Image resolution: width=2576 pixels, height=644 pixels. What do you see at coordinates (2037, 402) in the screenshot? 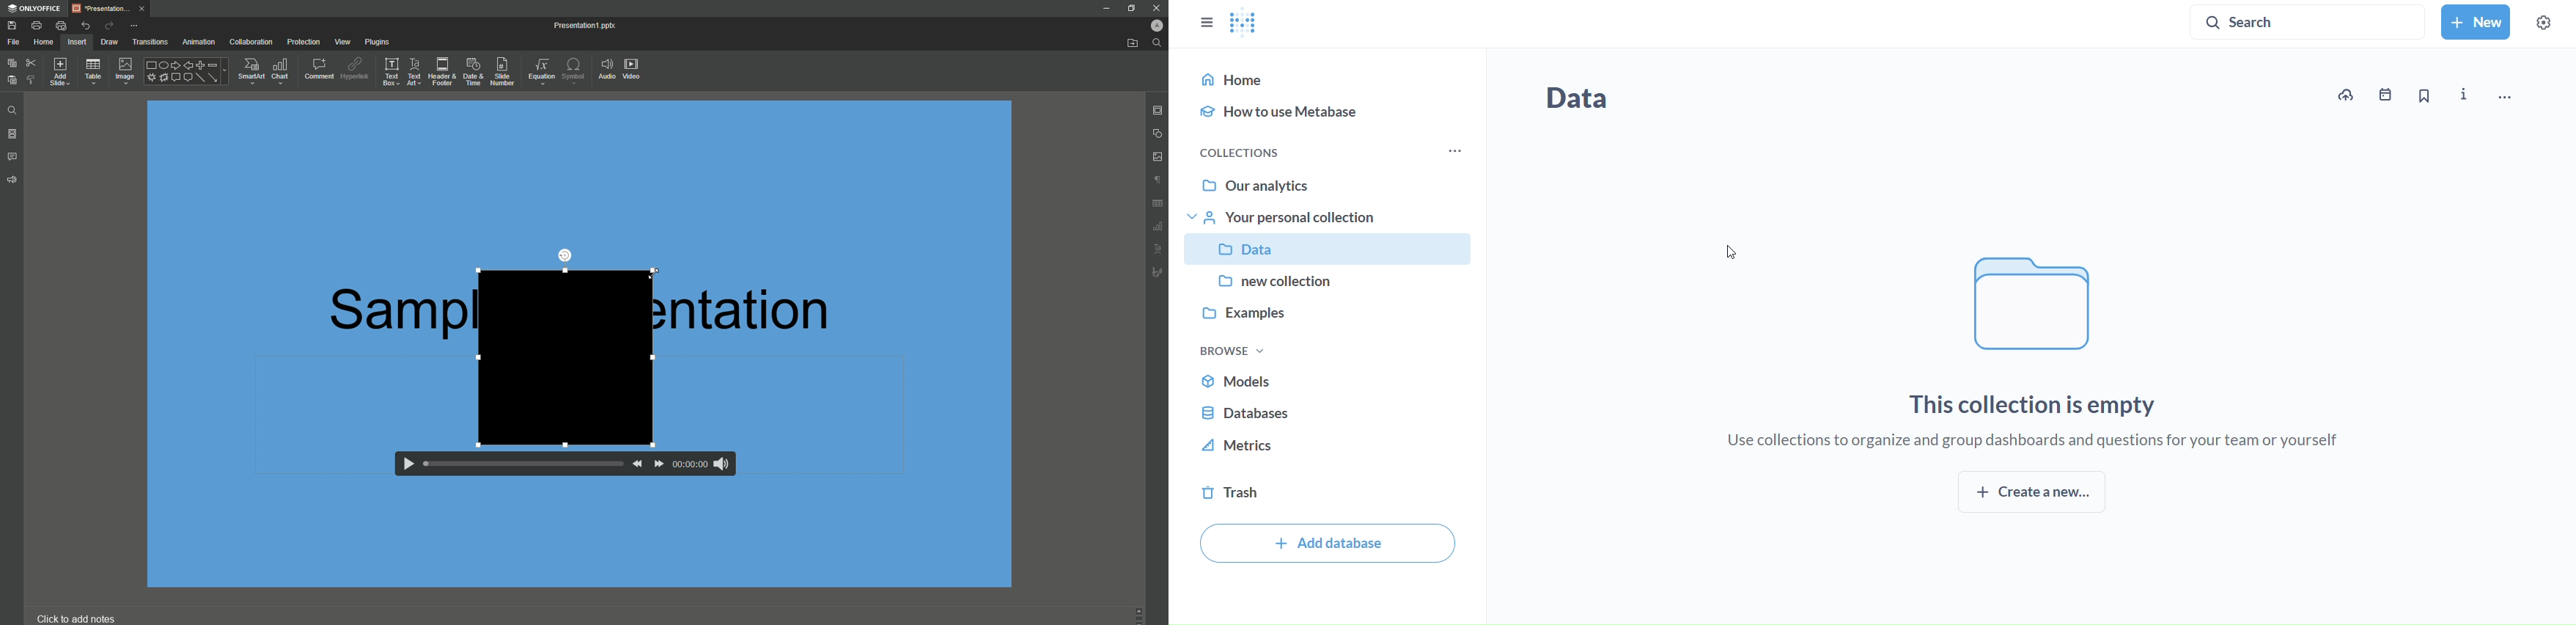
I see `this collection is empty` at bounding box center [2037, 402].